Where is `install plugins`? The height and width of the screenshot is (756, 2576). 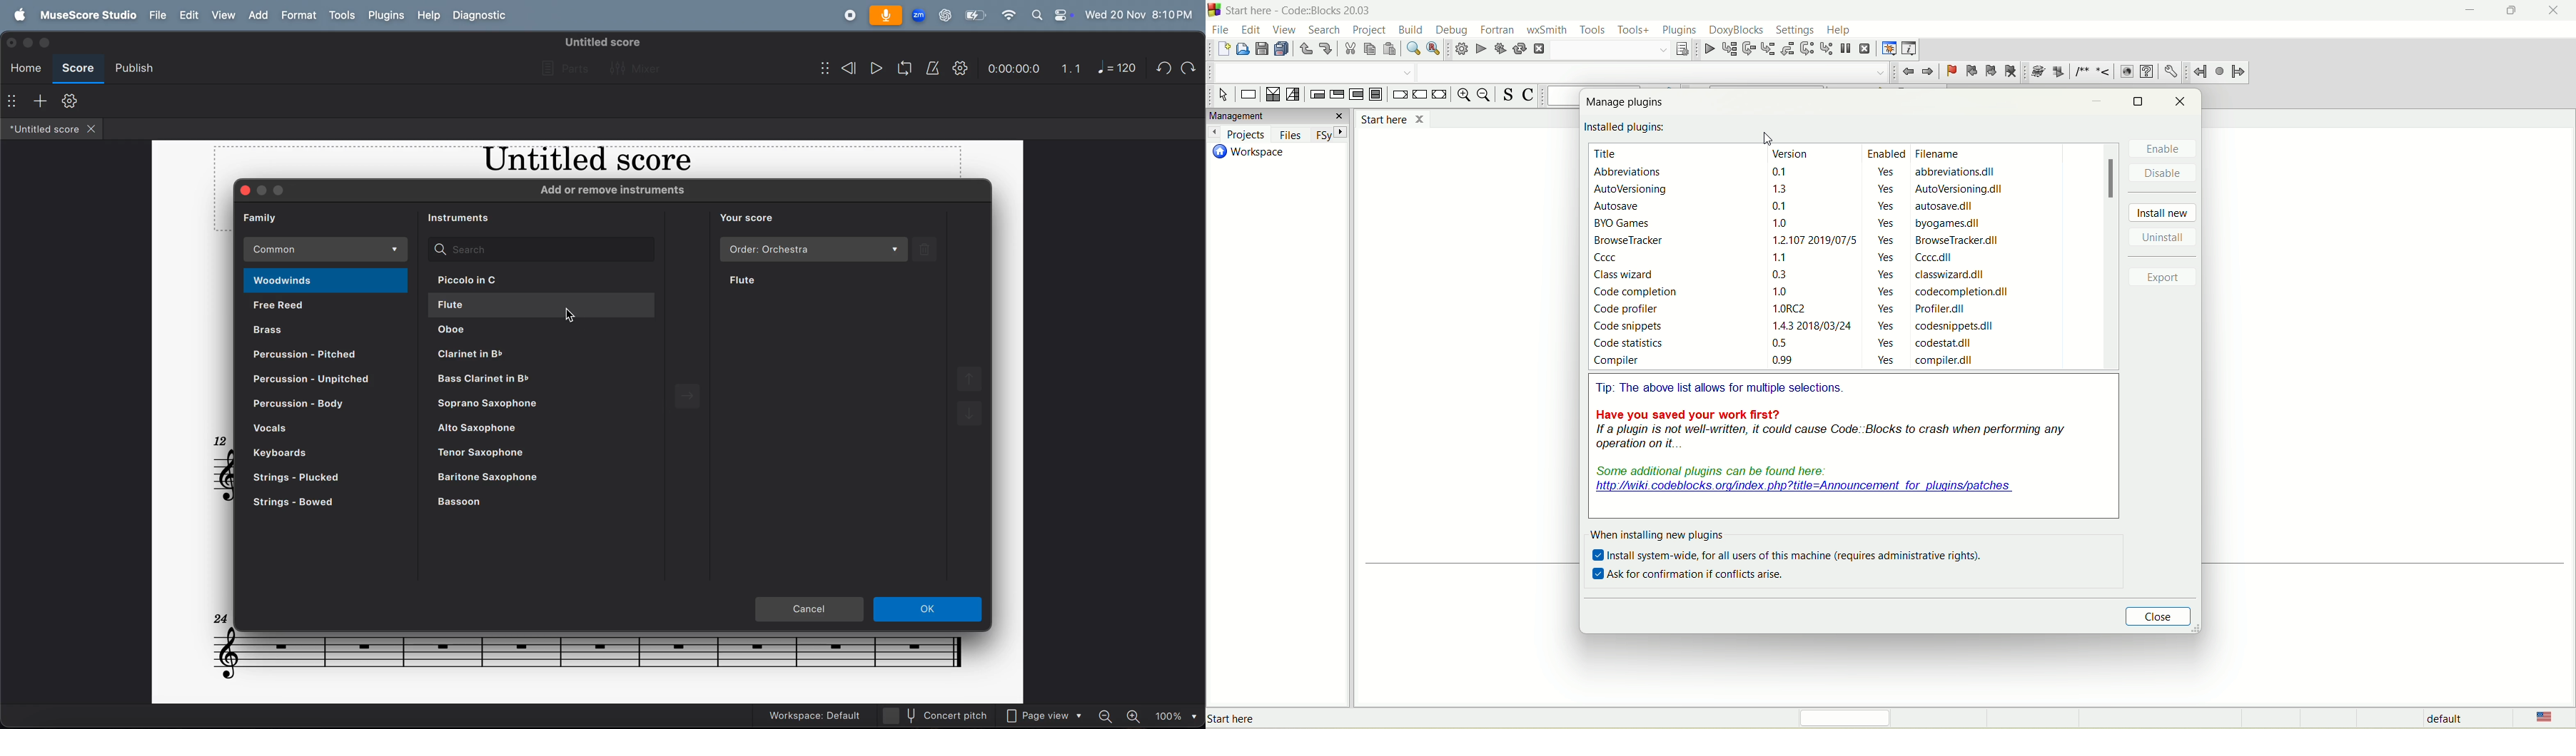 install plugins is located at coordinates (1627, 128).